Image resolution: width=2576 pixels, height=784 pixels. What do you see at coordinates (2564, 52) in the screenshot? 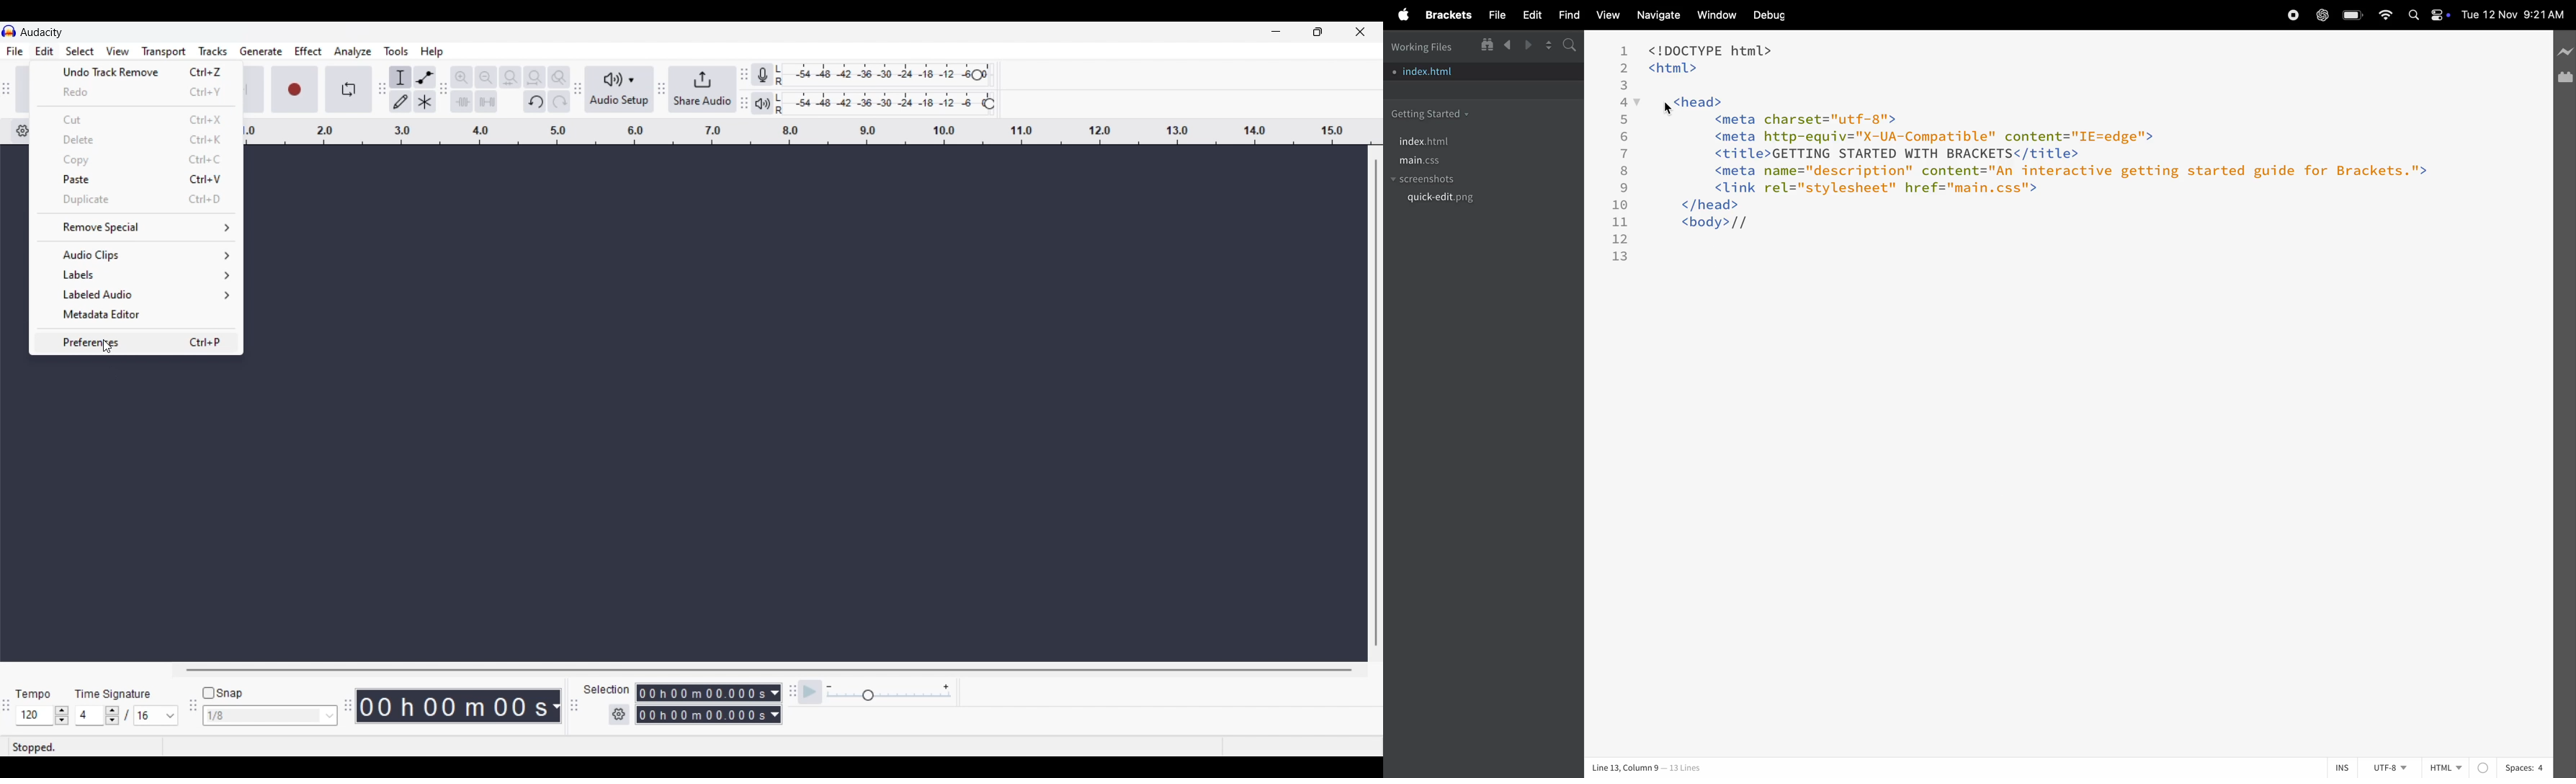
I see `line preview` at bounding box center [2564, 52].